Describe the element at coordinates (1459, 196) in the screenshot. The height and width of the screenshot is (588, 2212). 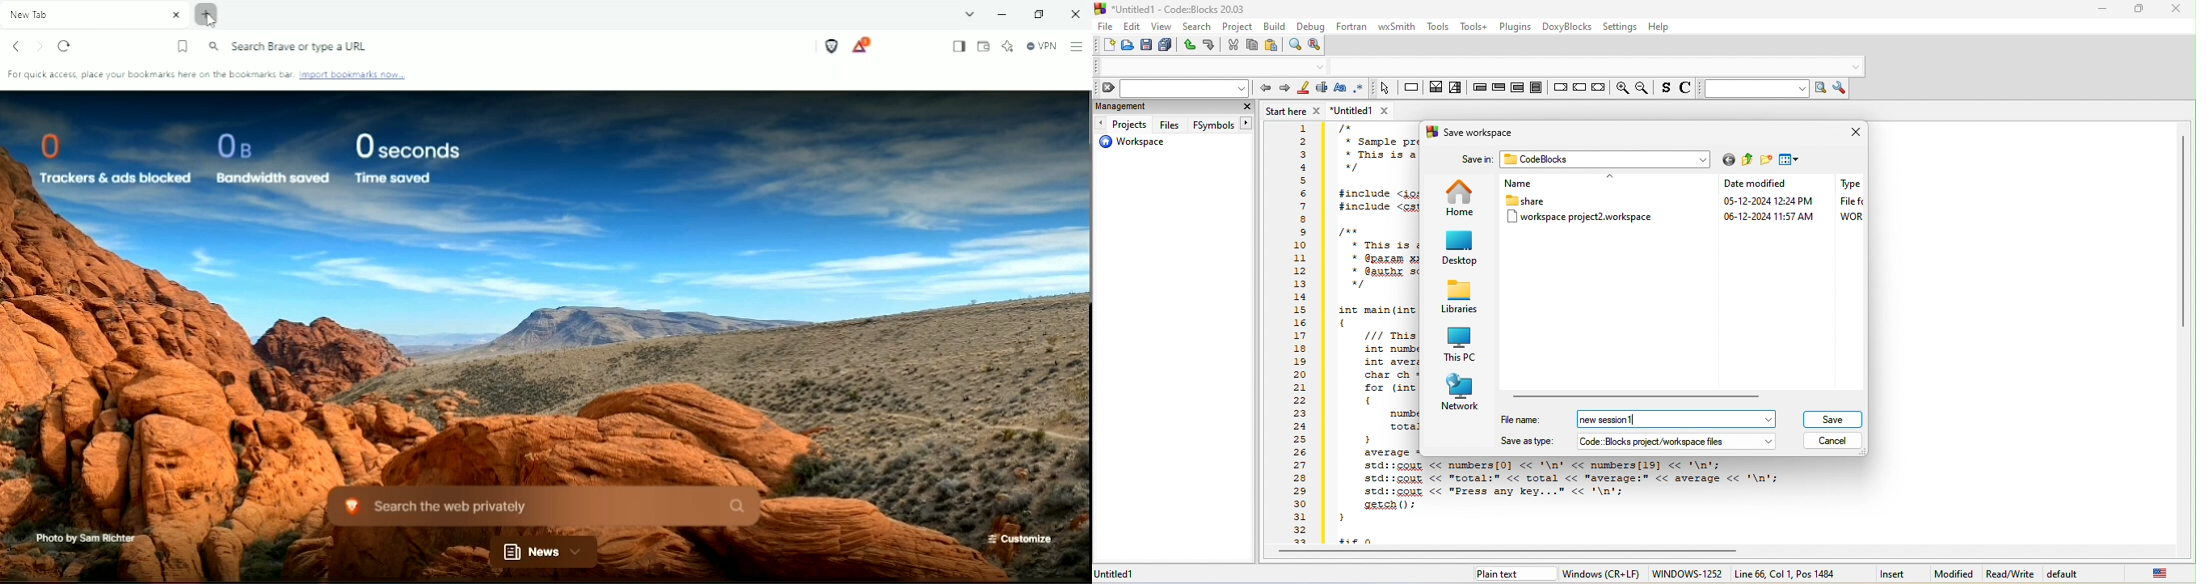
I see `home` at that location.